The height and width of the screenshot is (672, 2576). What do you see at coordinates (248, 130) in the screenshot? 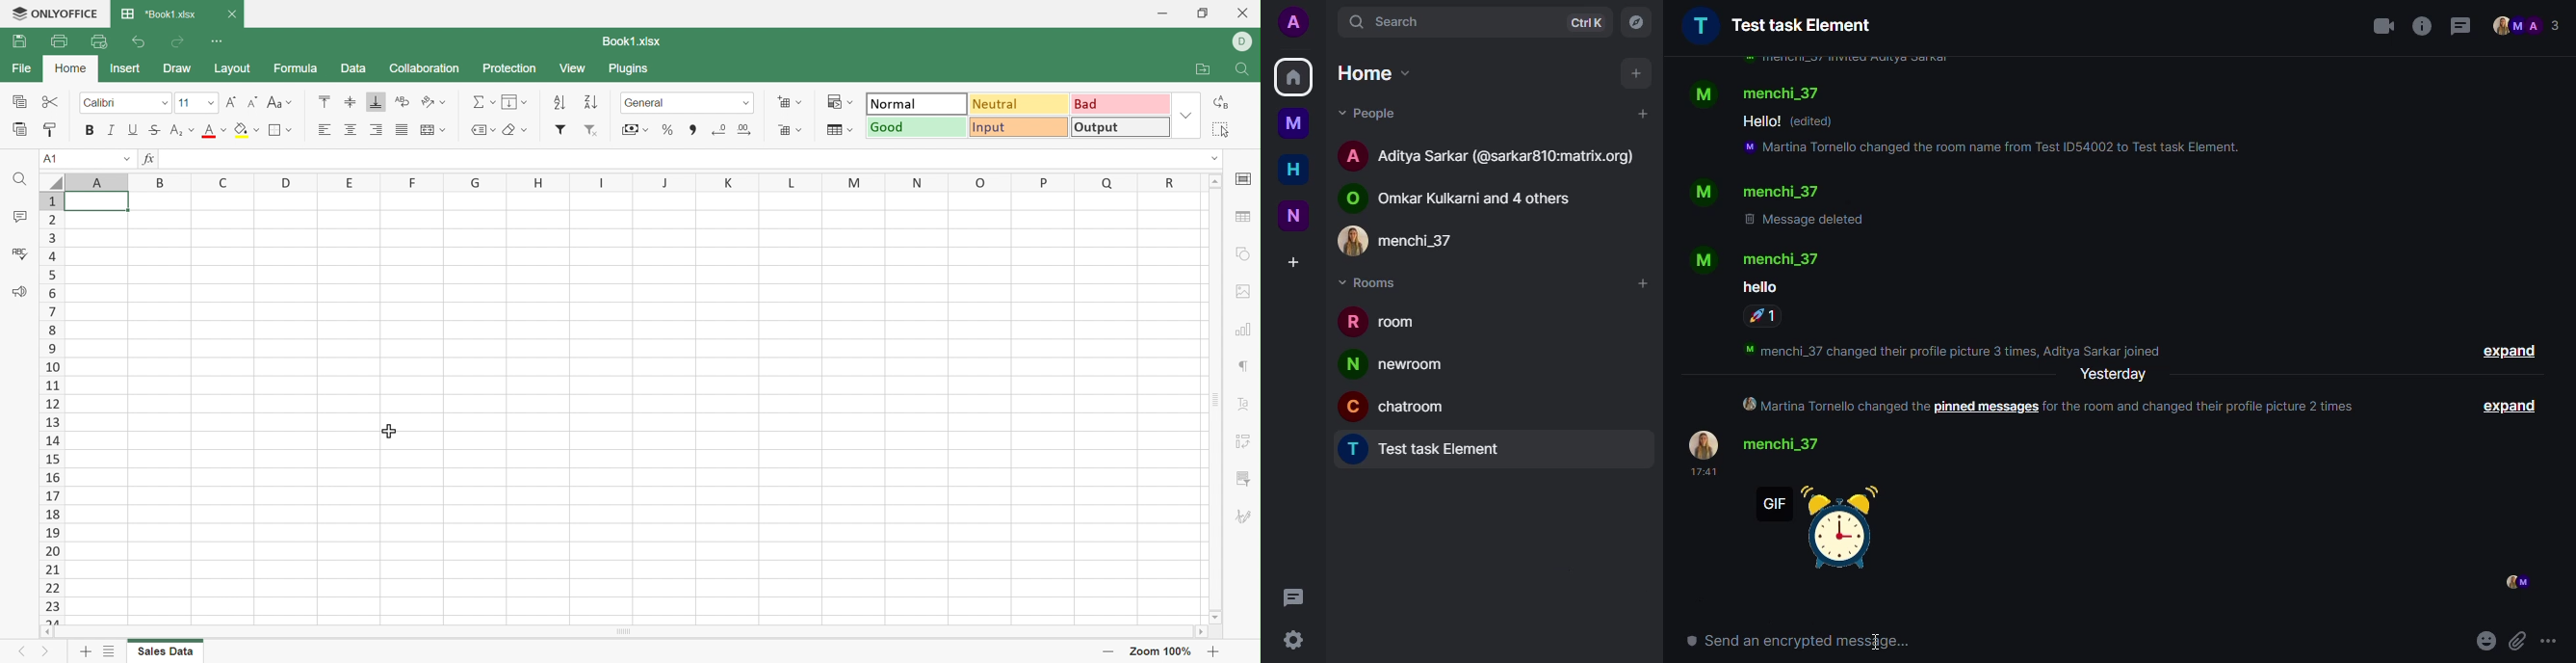
I see `Fill color` at bounding box center [248, 130].